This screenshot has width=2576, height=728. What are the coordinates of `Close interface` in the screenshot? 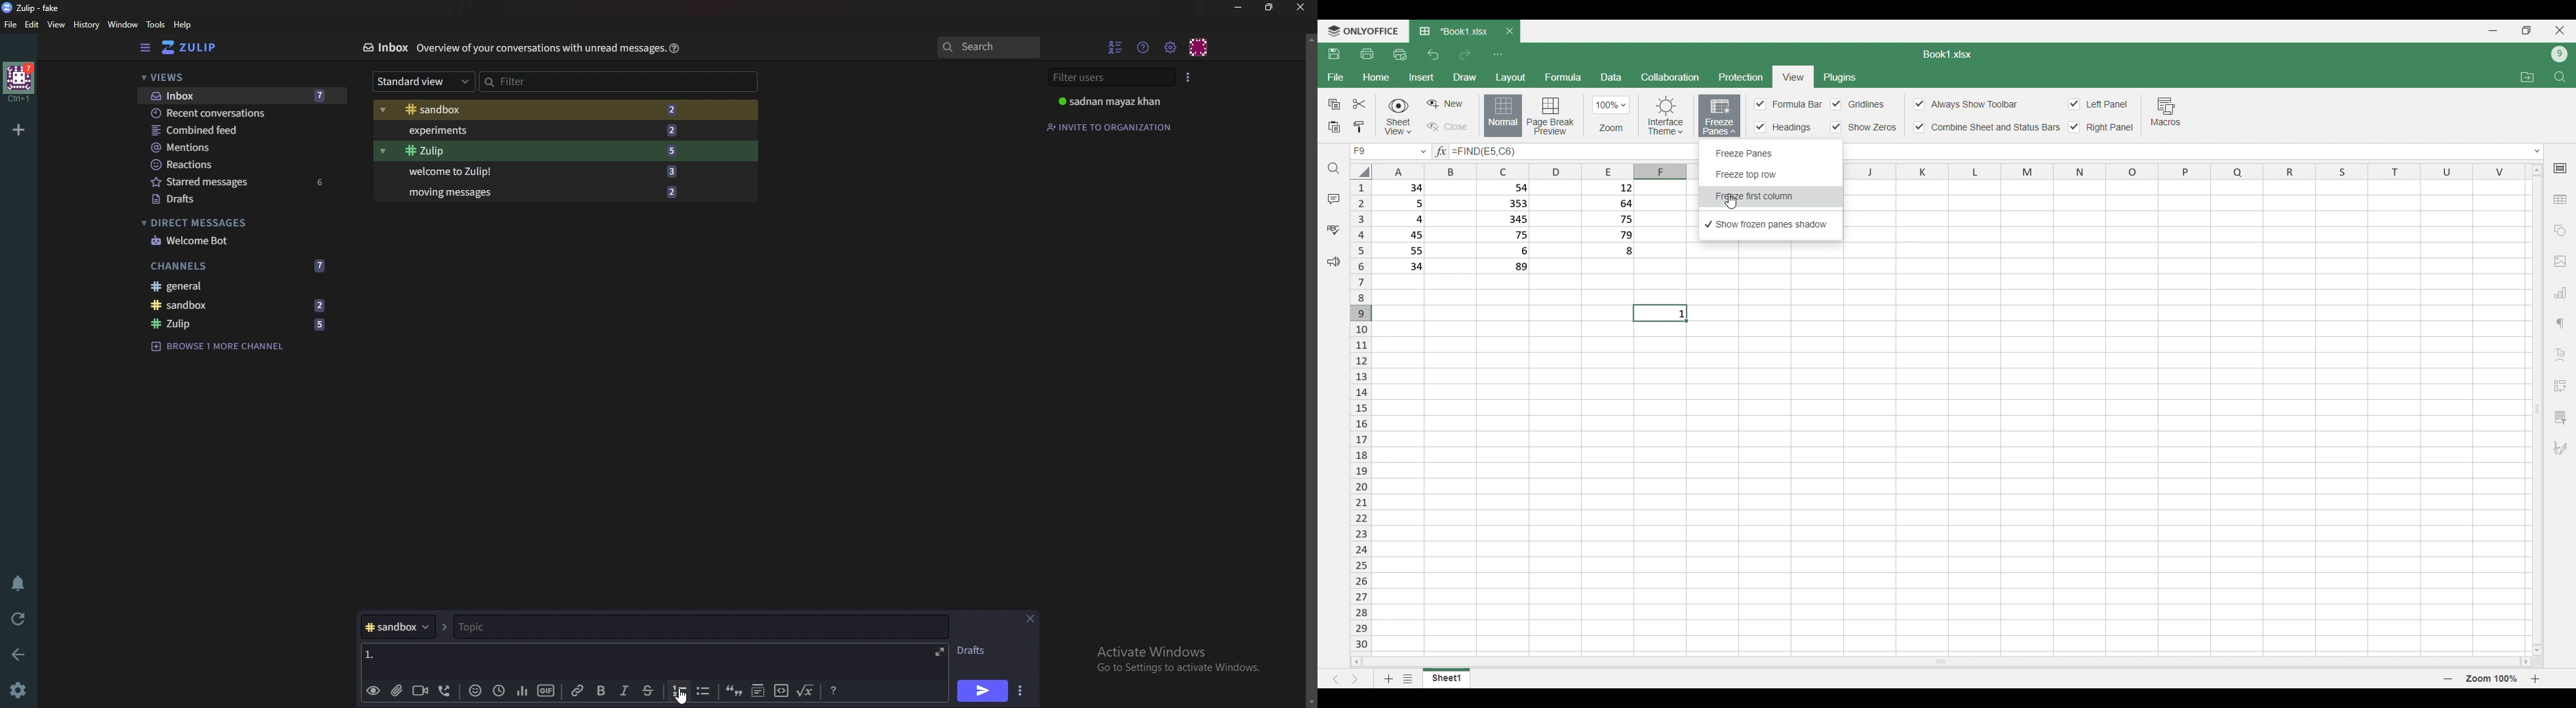 It's located at (2561, 30).